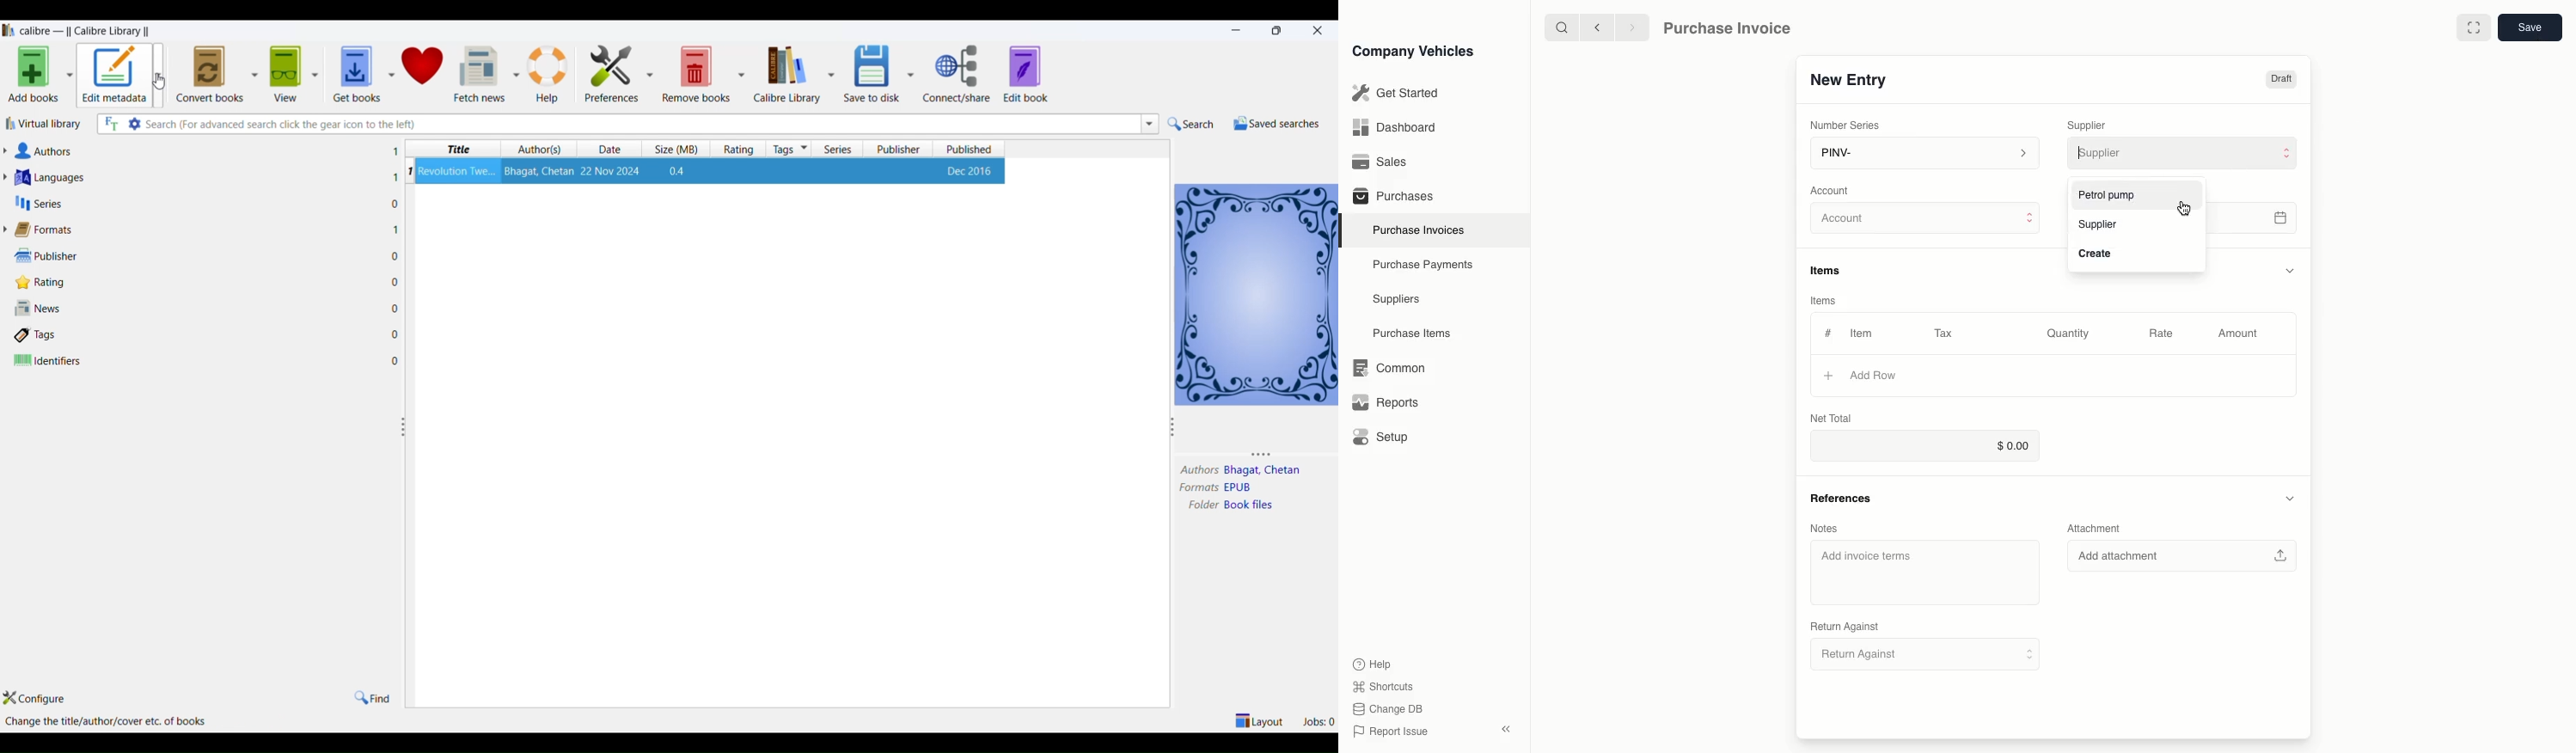  Describe the element at coordinates (2180, 554) in the screenshot. I see `Add attachment` at that location.